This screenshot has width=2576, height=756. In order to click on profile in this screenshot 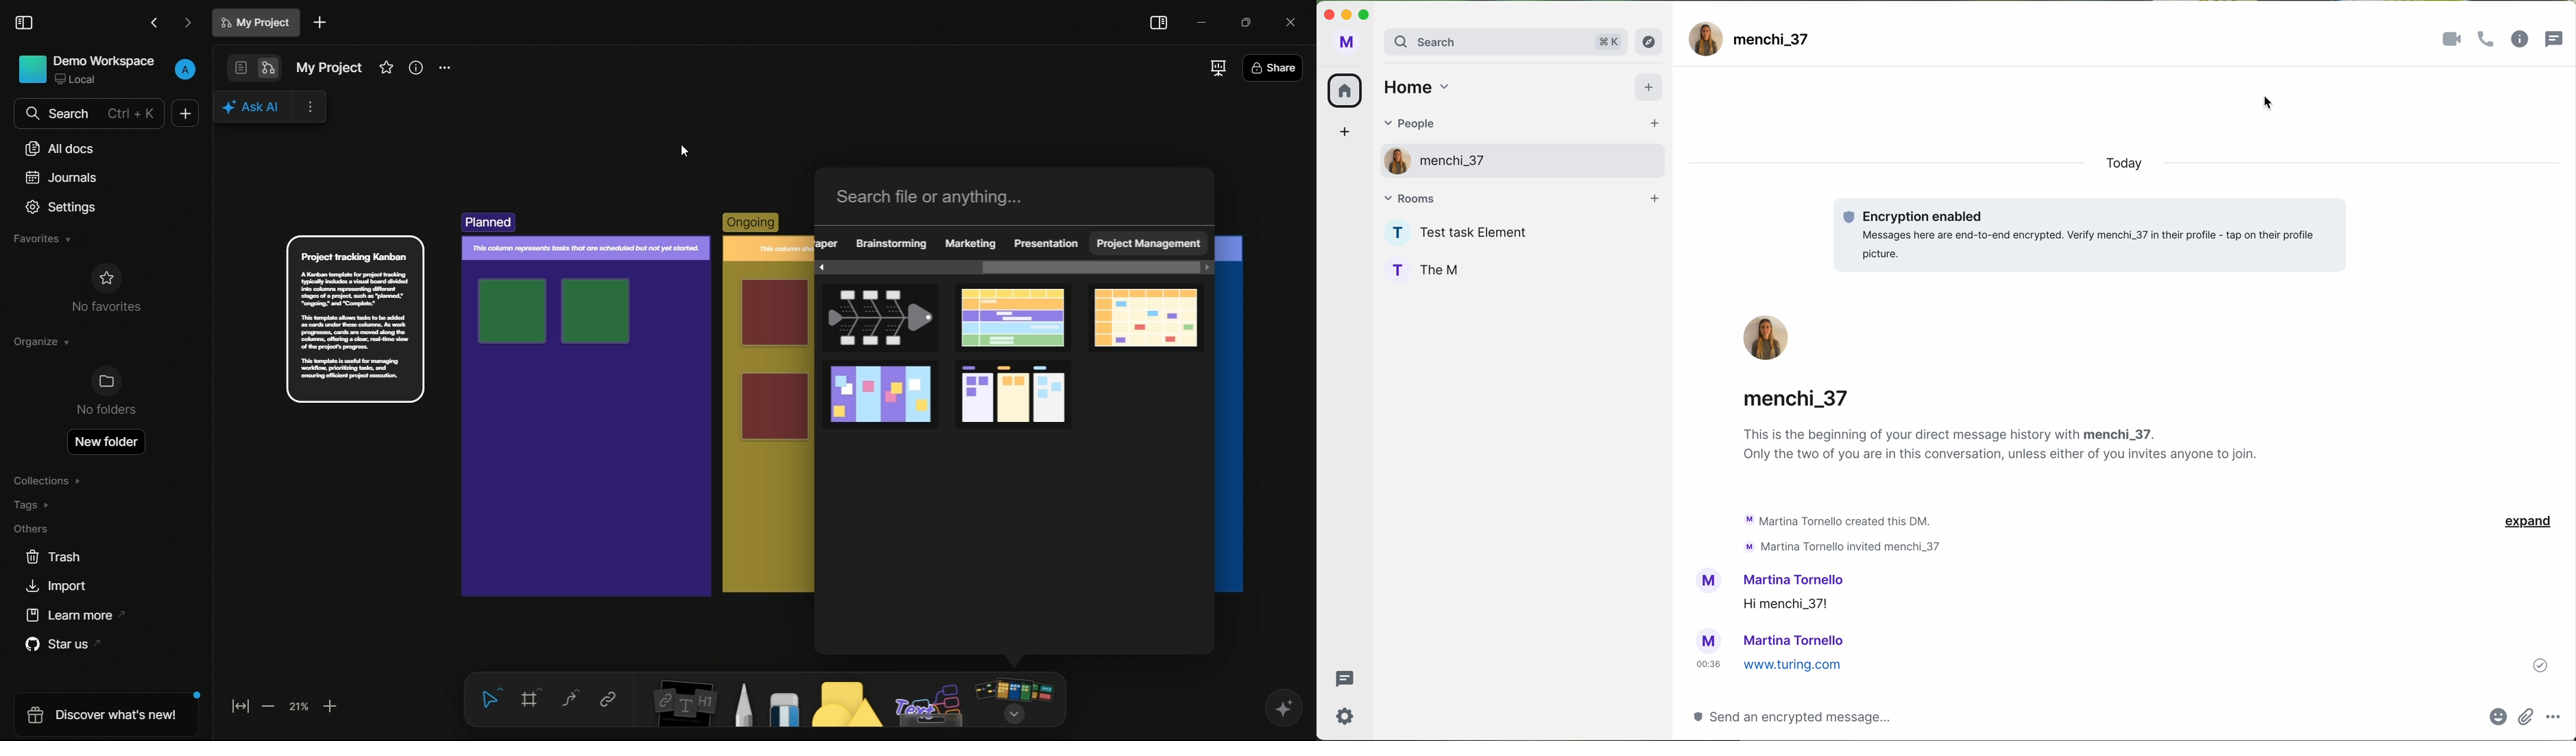, I will do `click(1394, 233)`.